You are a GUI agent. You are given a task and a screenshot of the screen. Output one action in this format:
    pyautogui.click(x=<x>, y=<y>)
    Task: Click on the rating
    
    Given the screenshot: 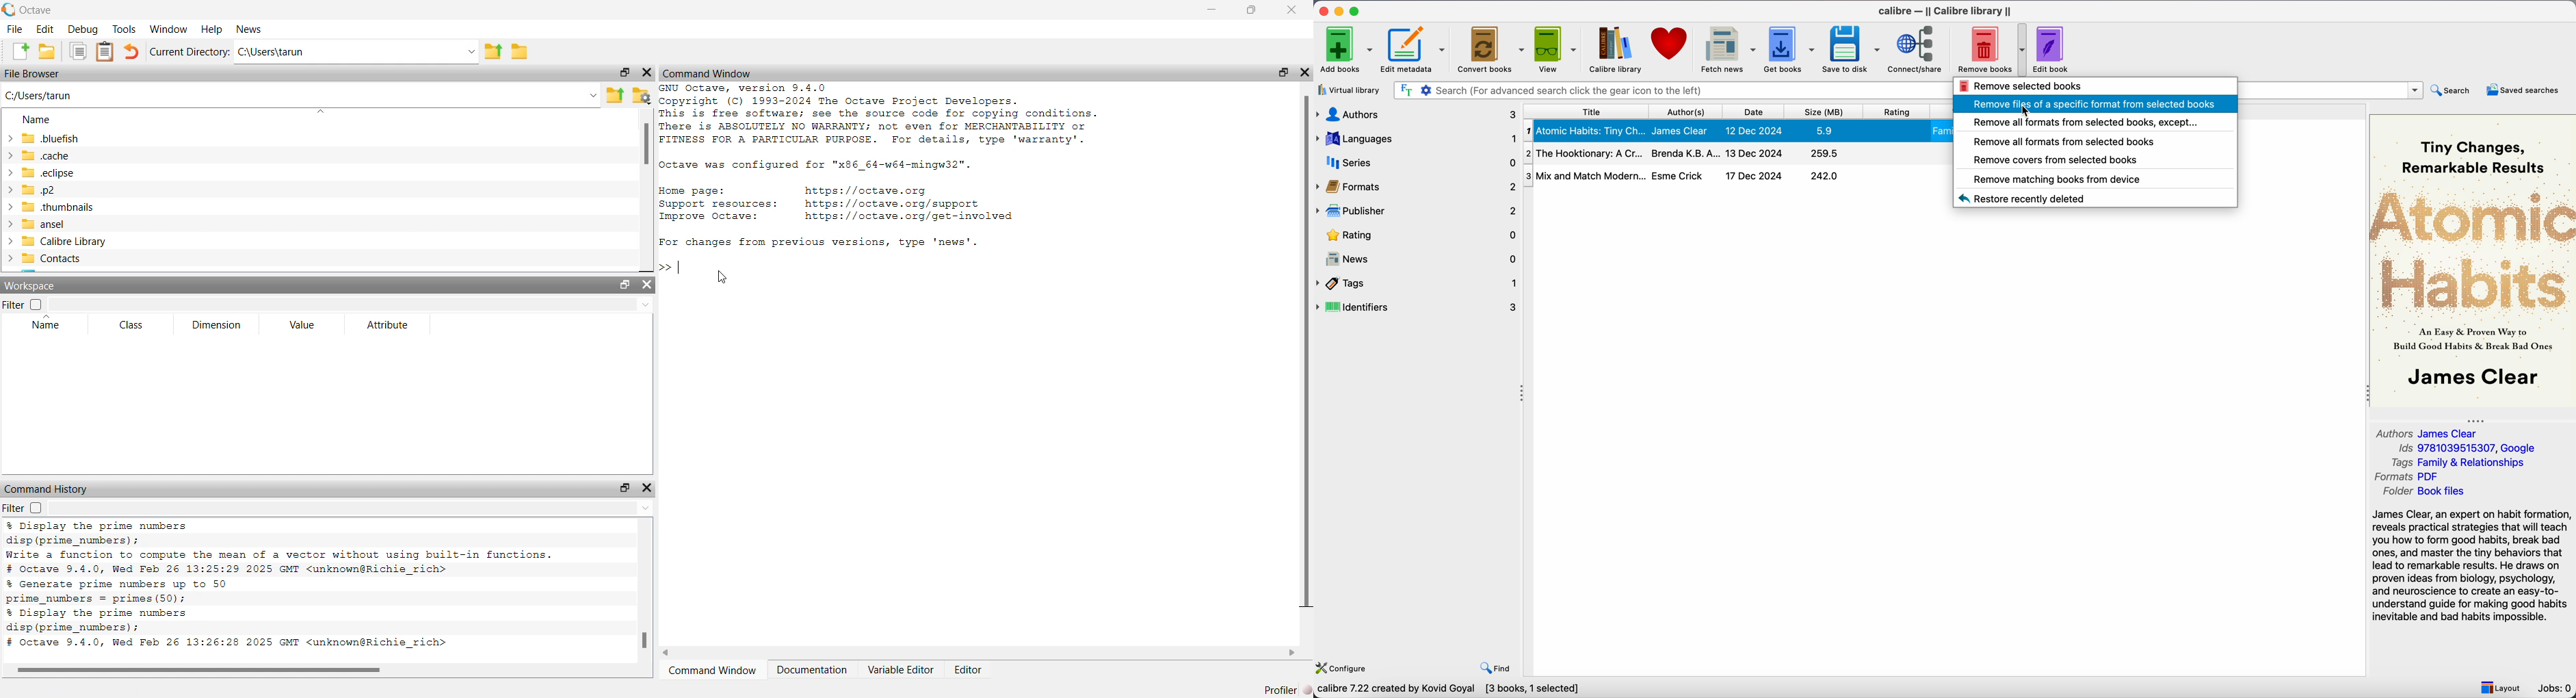 What is the action you would take?
    pyautogui.click(x=1897, y=111)
    